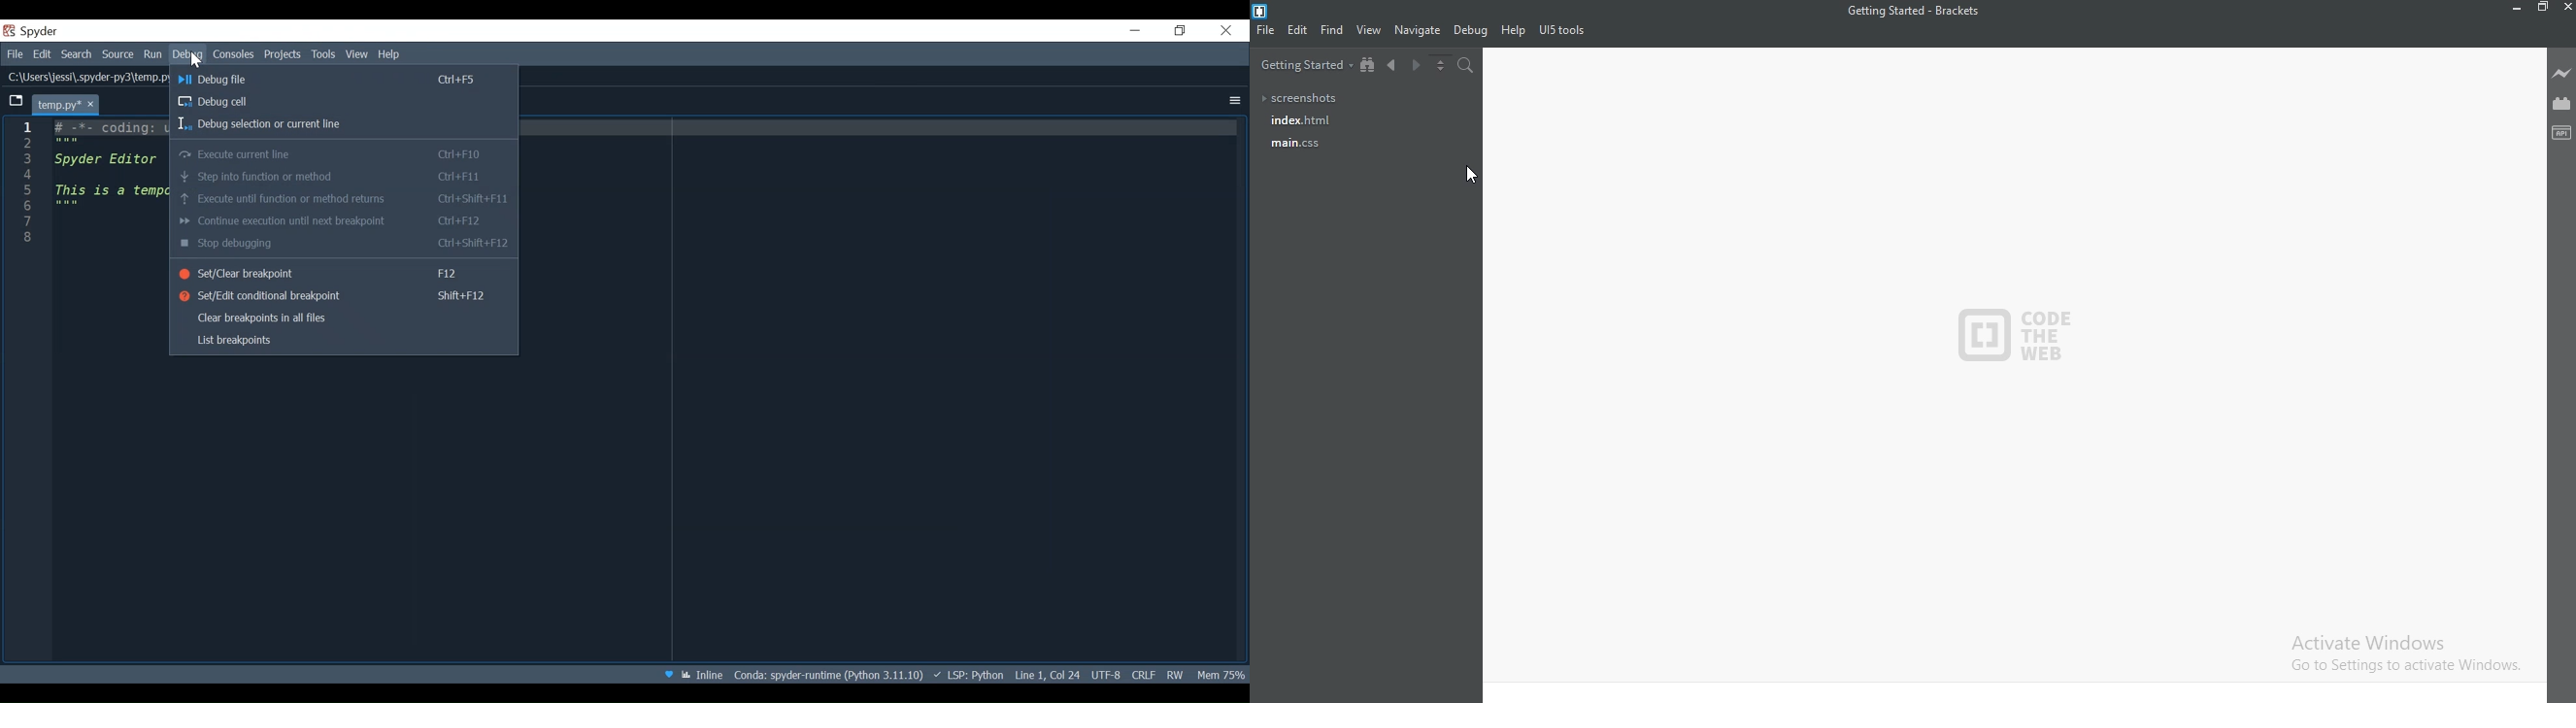 This screenshot has width=2576, height=728. Describe the element at coordinates (282, 56) in the screenshot. I see `Projects` at that location.